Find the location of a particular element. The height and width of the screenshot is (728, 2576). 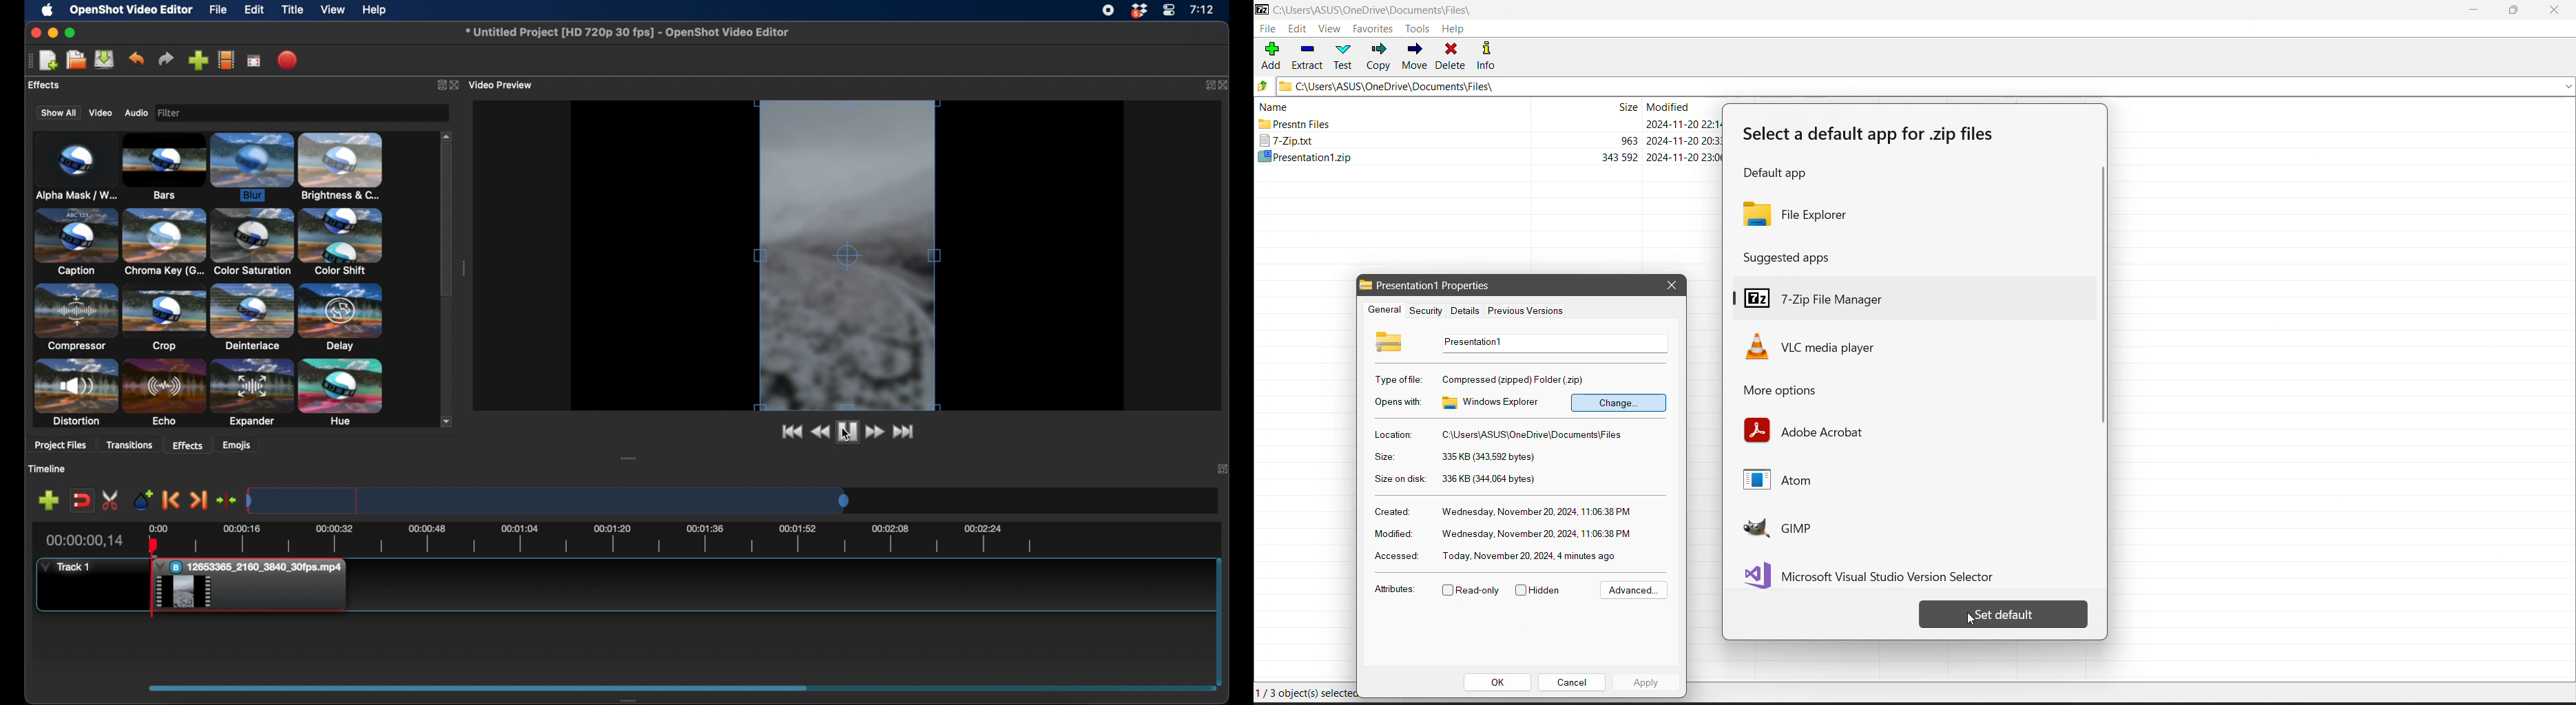

drag handle is located at coordinates (26, 61).